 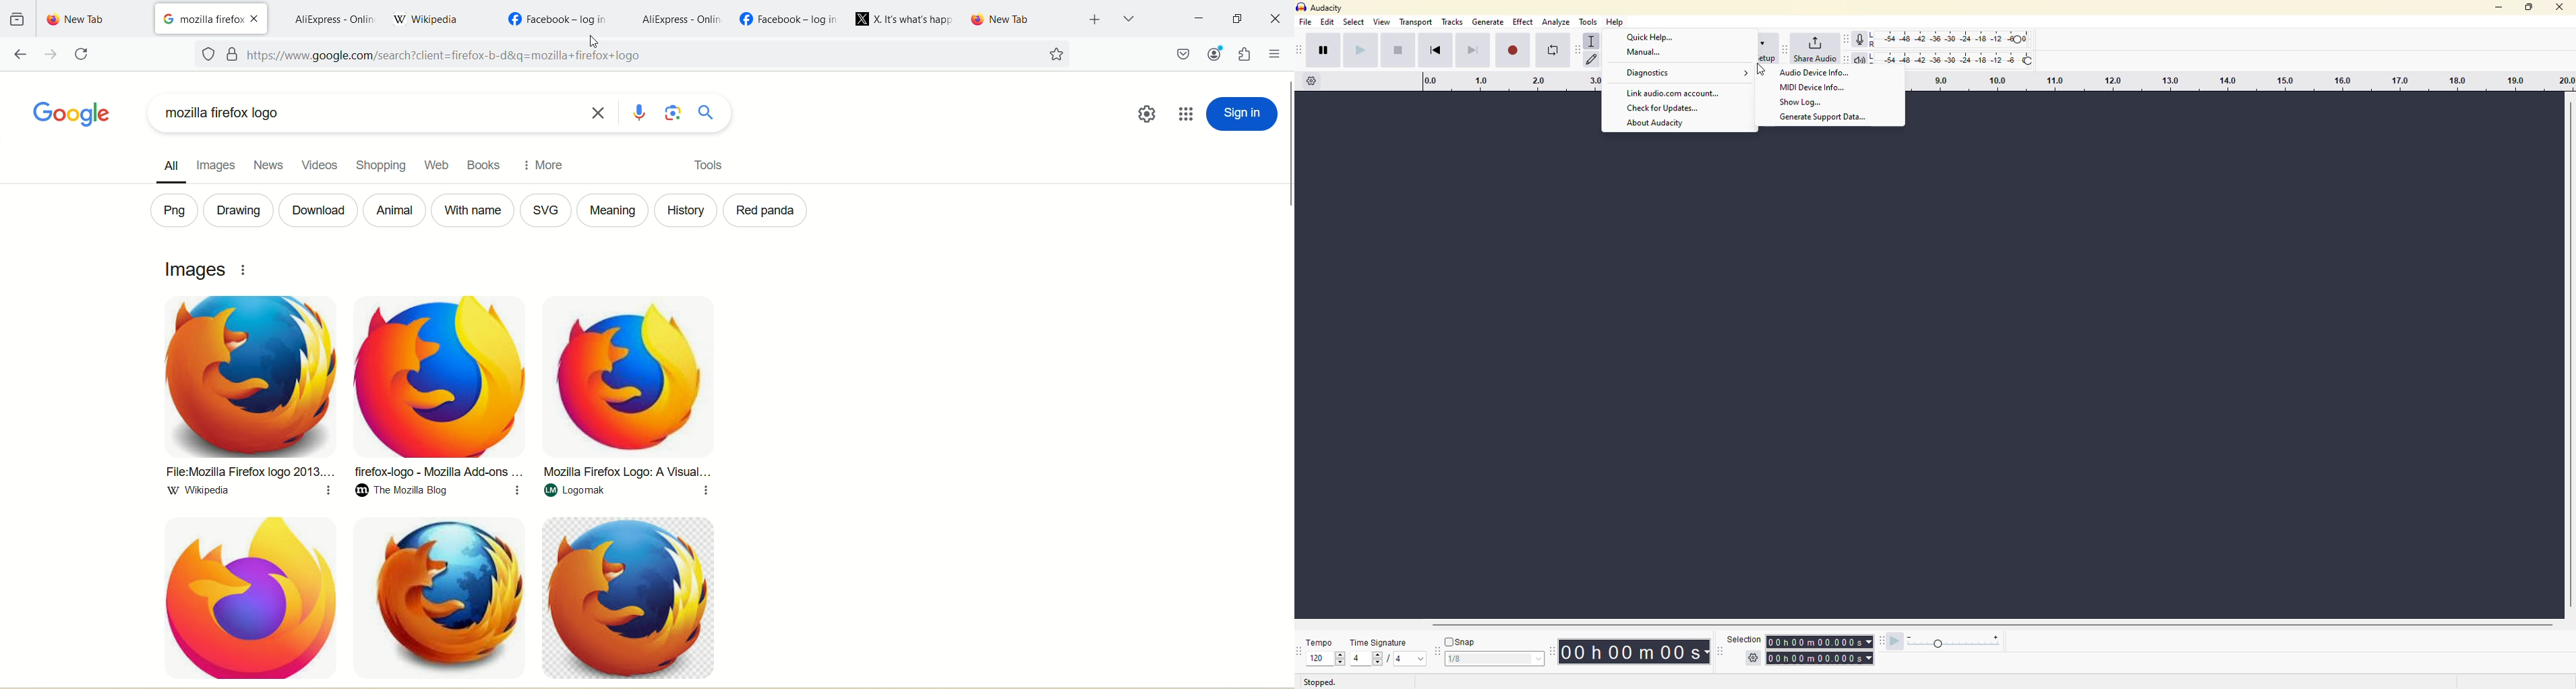 I want to click on value, so click(x=1371, y=658).